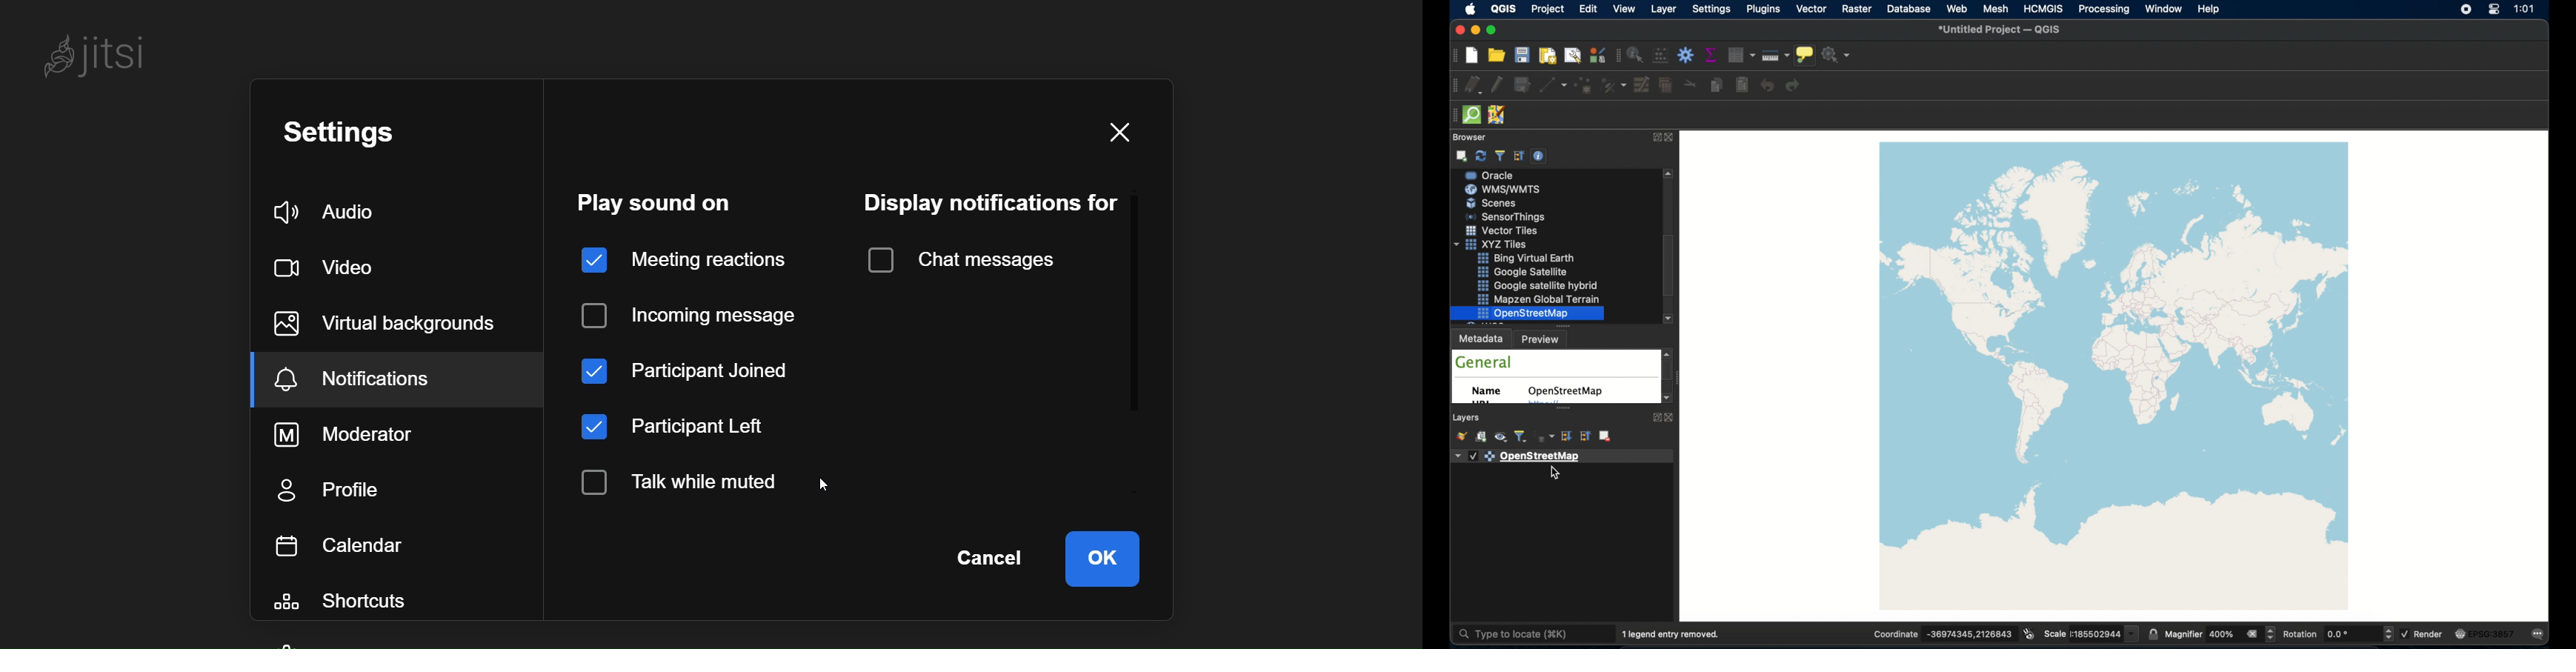 Image resolution: width=2576 pixels, height=672 pixels. I want to click on ok, so click(1102, 559).